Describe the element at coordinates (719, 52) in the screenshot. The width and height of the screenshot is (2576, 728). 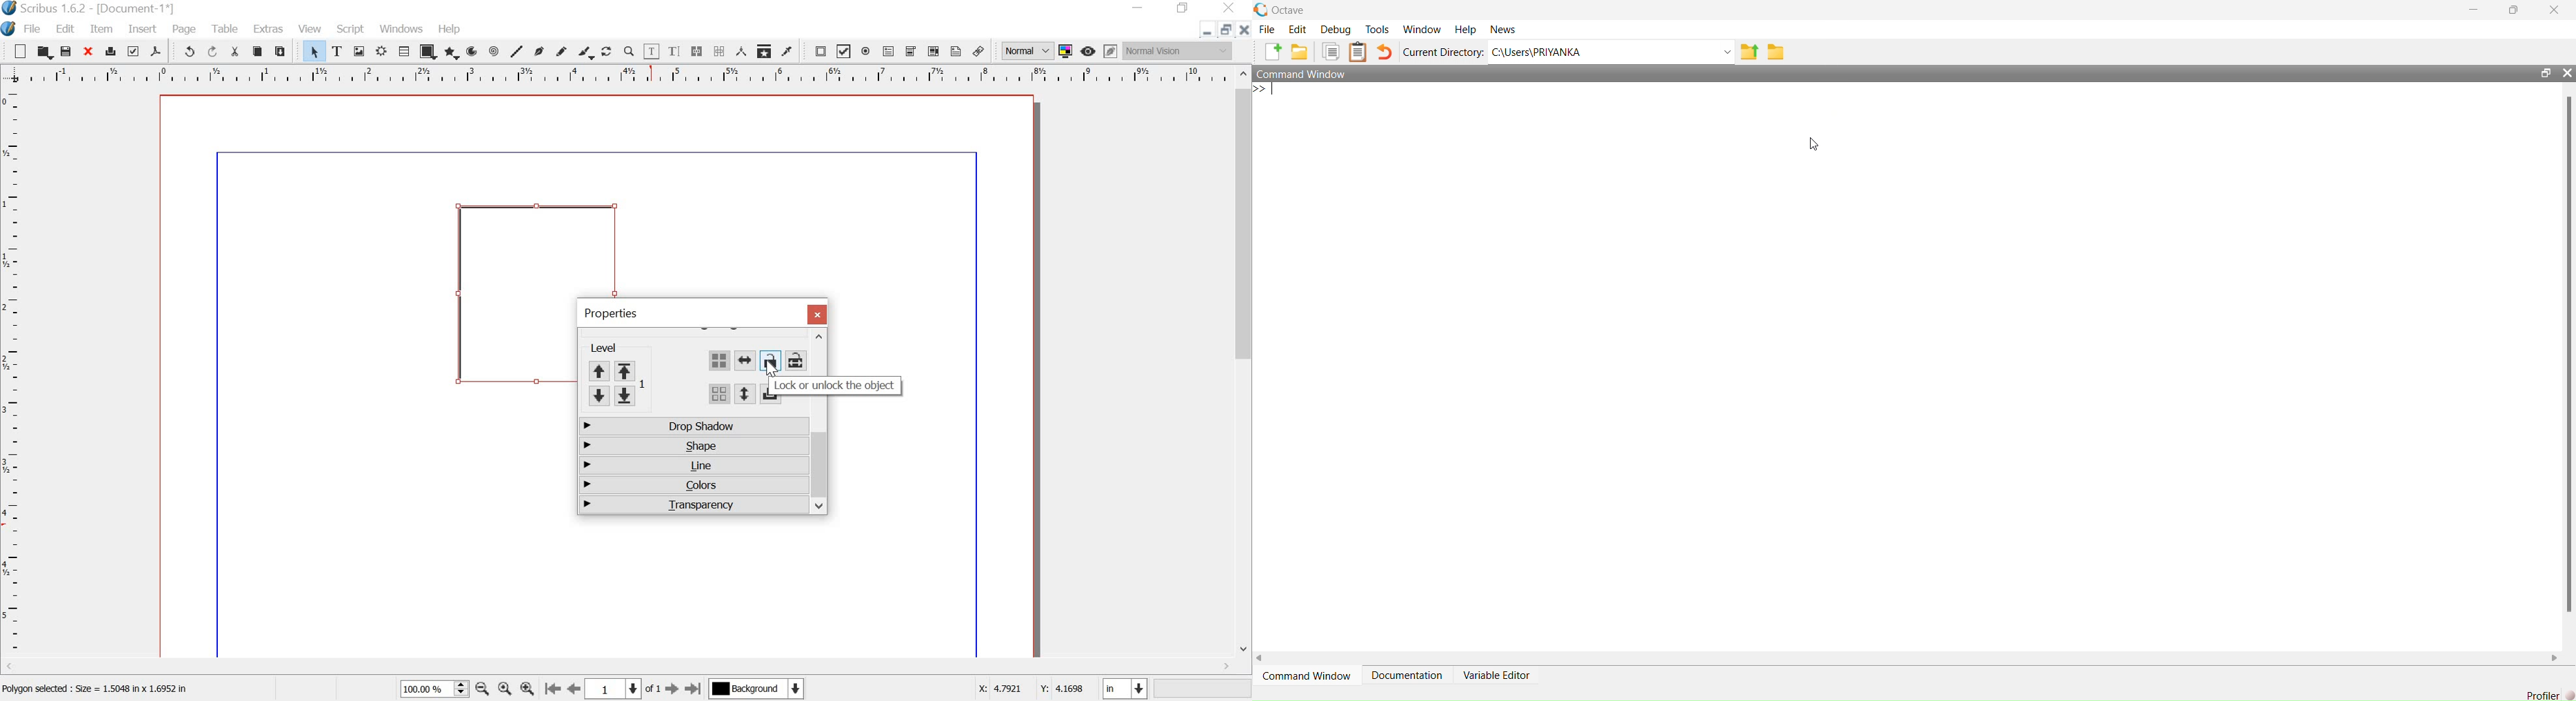
I see `unlink text frames` at that location.